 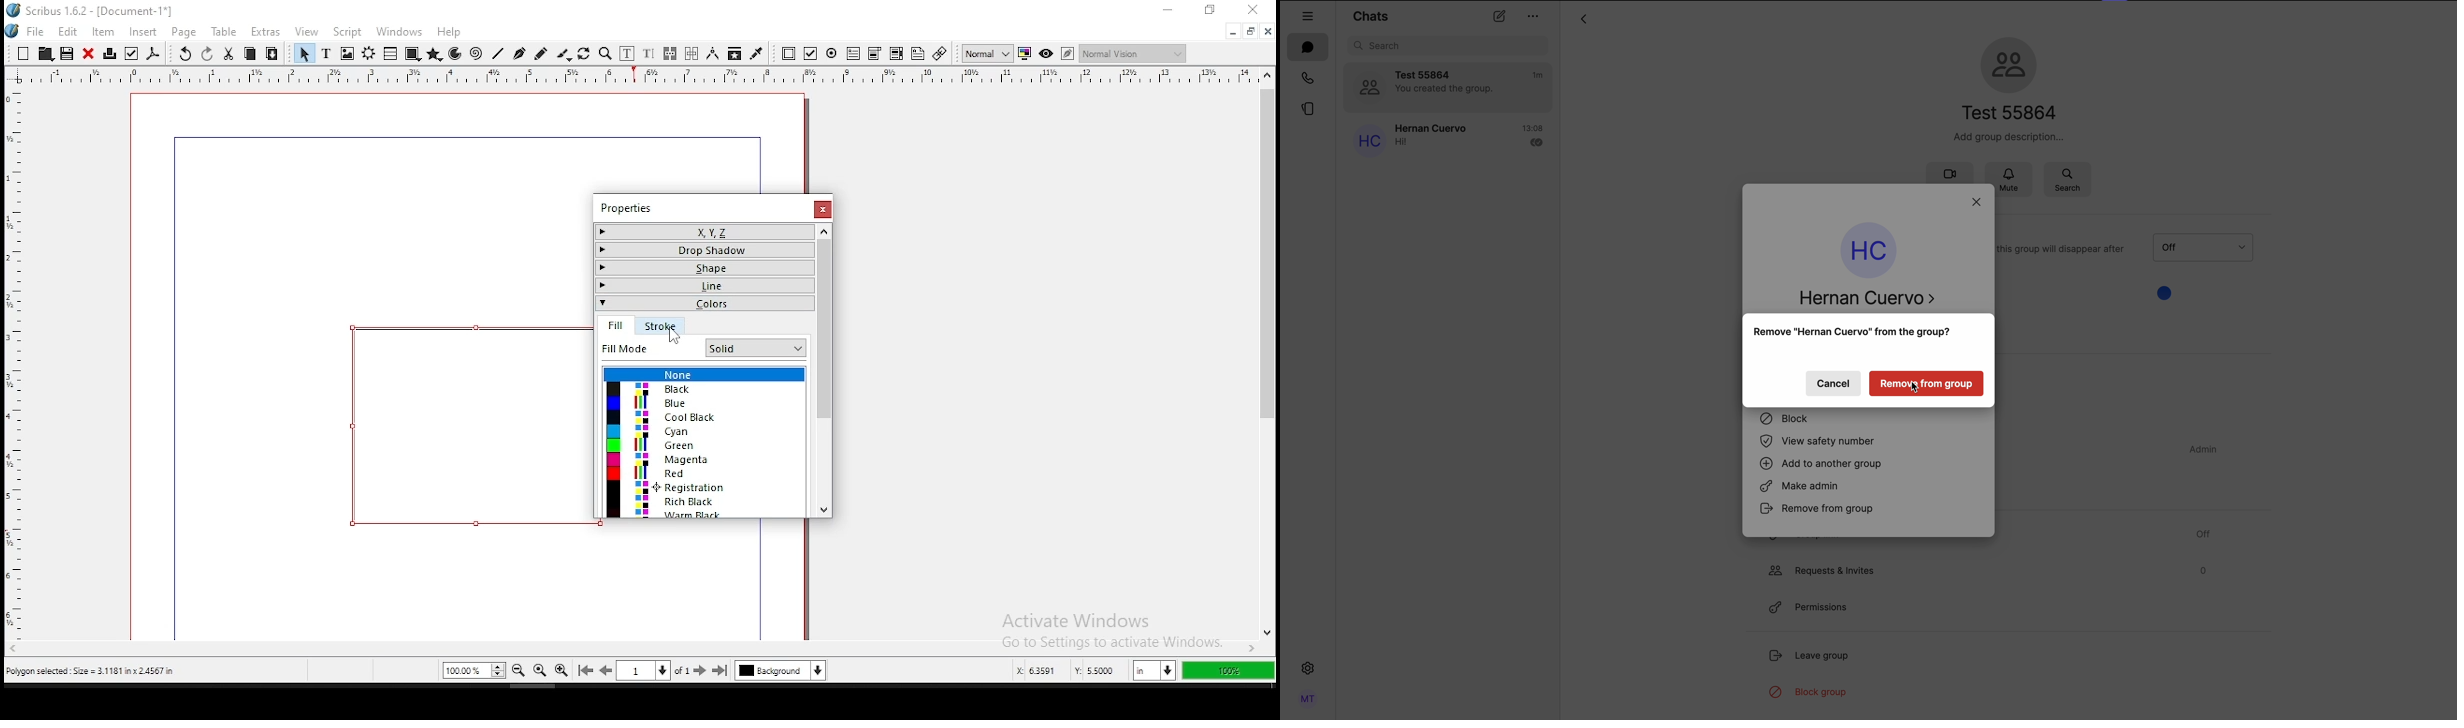 What do you see at coordinates (109, 54) in the screenshot?
I see `printer` at bounding box center [109, 54].